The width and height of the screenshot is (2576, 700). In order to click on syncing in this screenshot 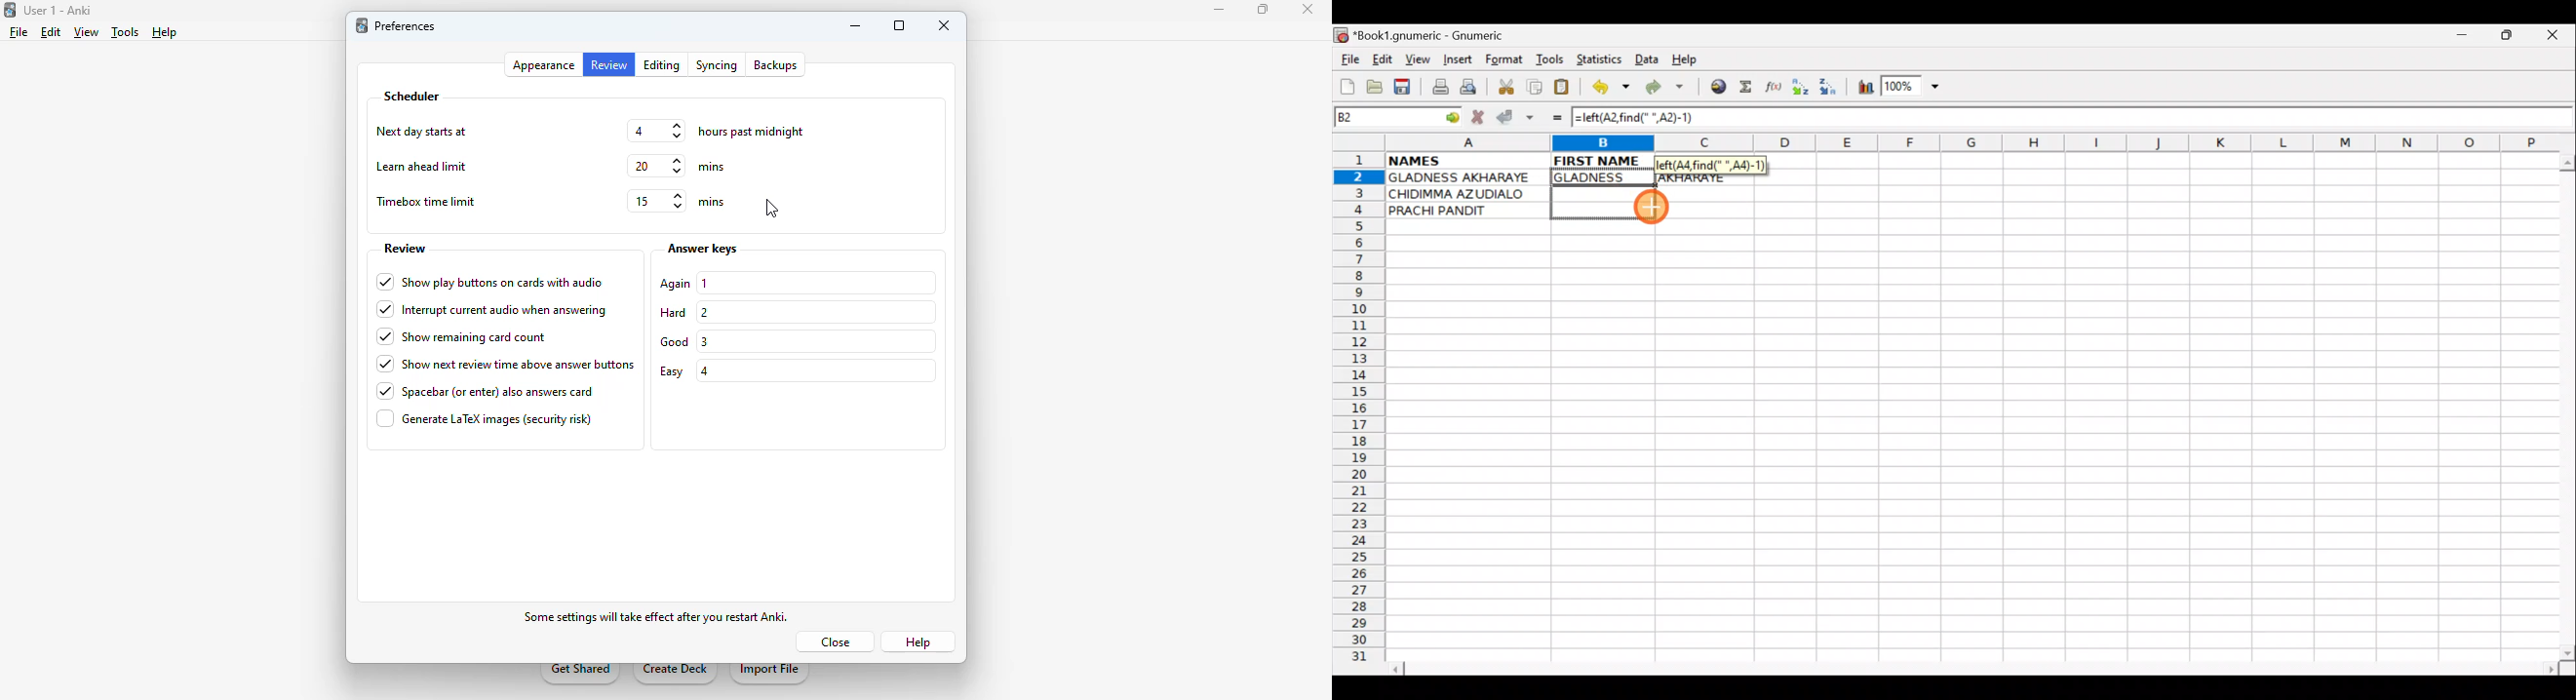, I will do `click(715, 64)`.